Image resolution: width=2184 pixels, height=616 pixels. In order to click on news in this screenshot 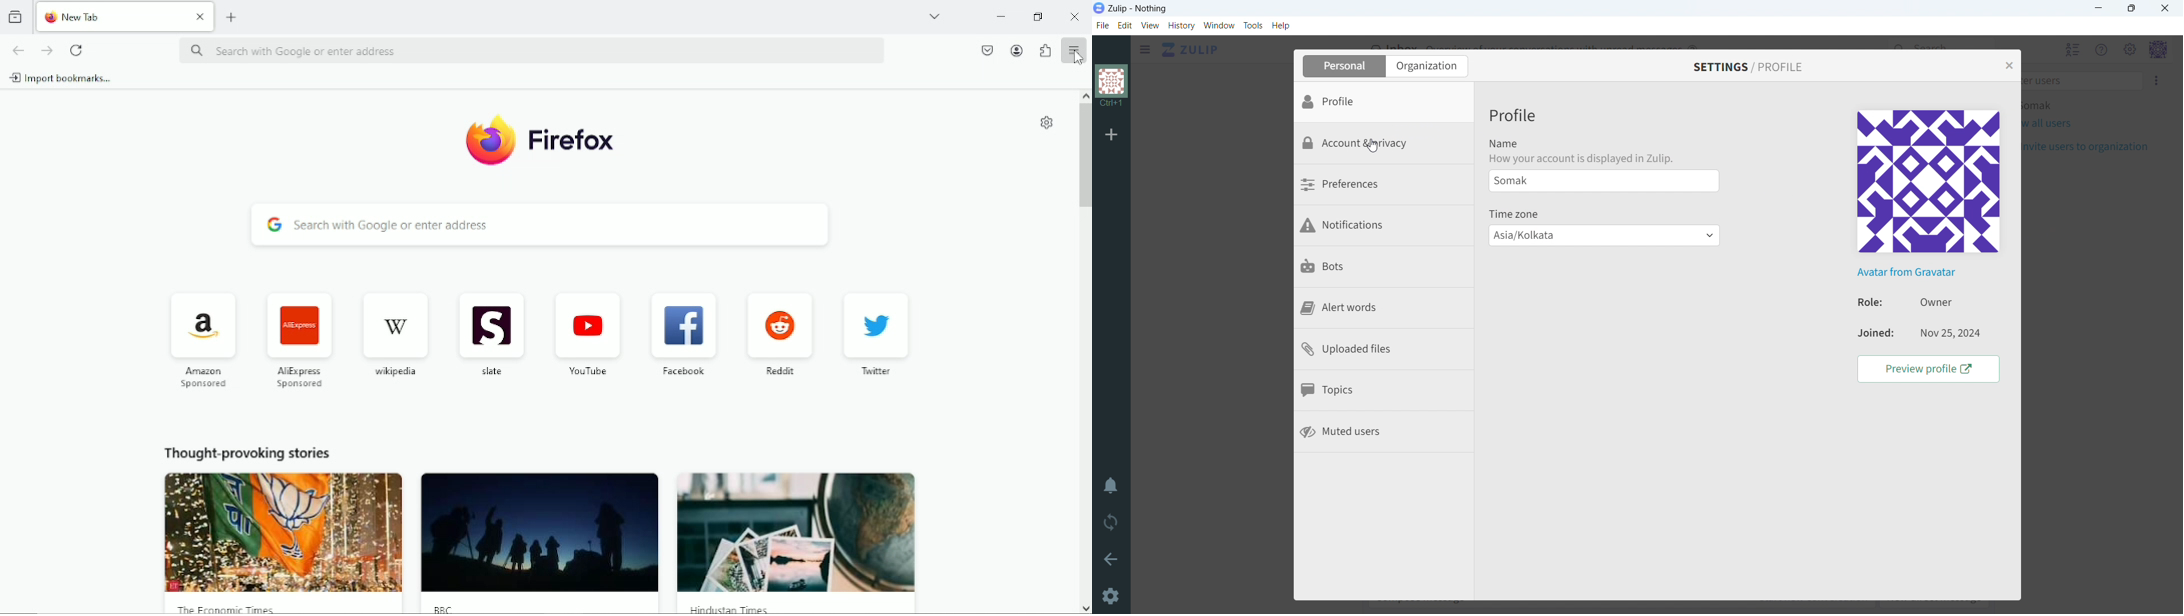, I will do `click(283, 543)`.